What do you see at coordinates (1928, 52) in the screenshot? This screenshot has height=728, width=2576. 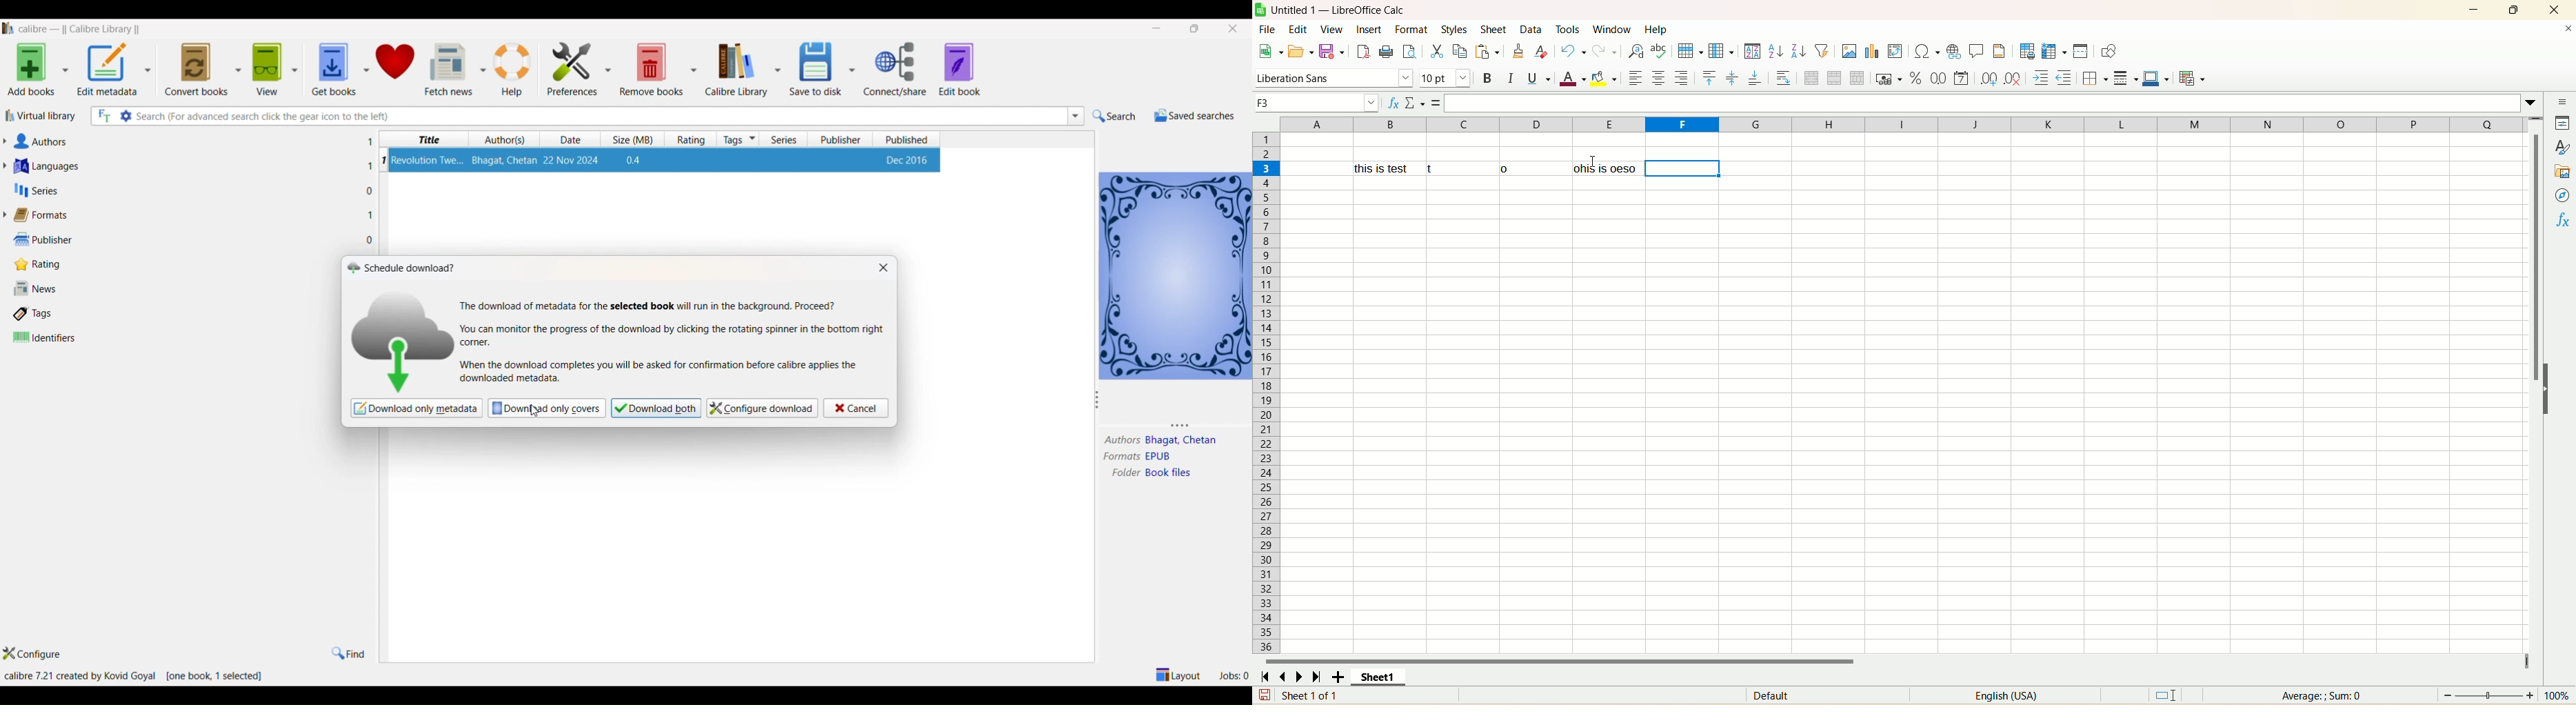 I see `insert special character` at bounding box center [1928, 52].